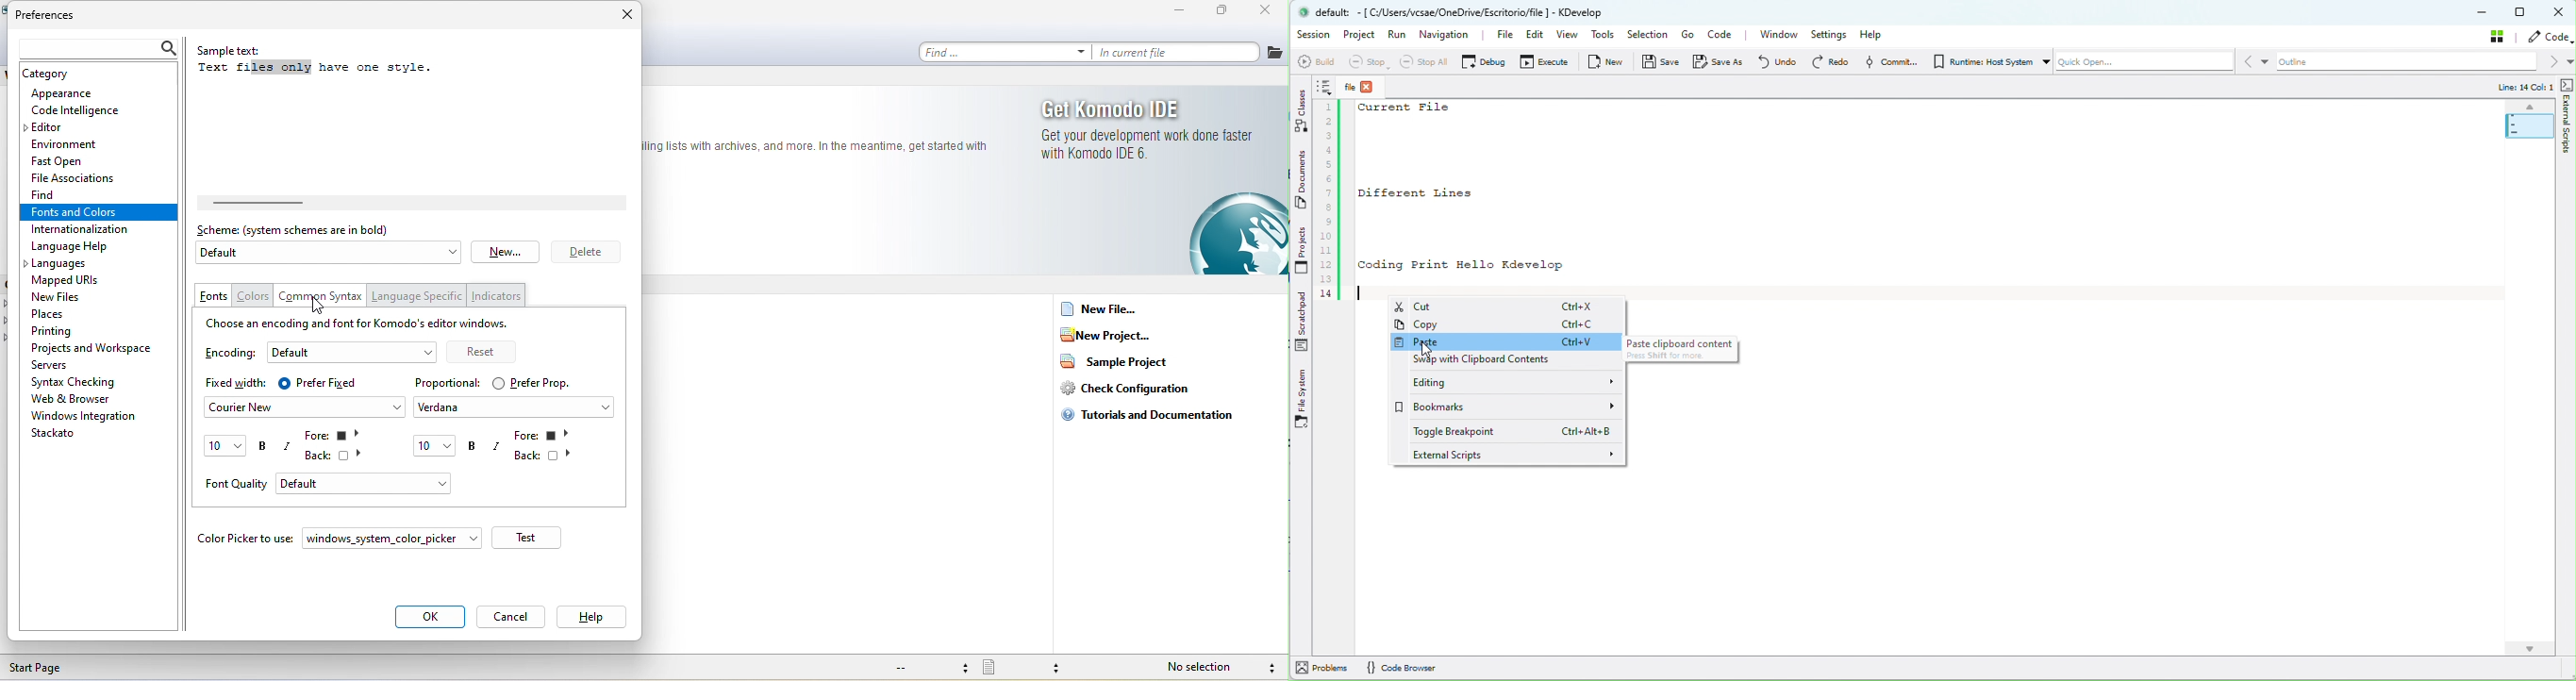  What do you see at coordinates (209, 296) in the screenshot?
I see `fonts` at bounding box center [209, 296].